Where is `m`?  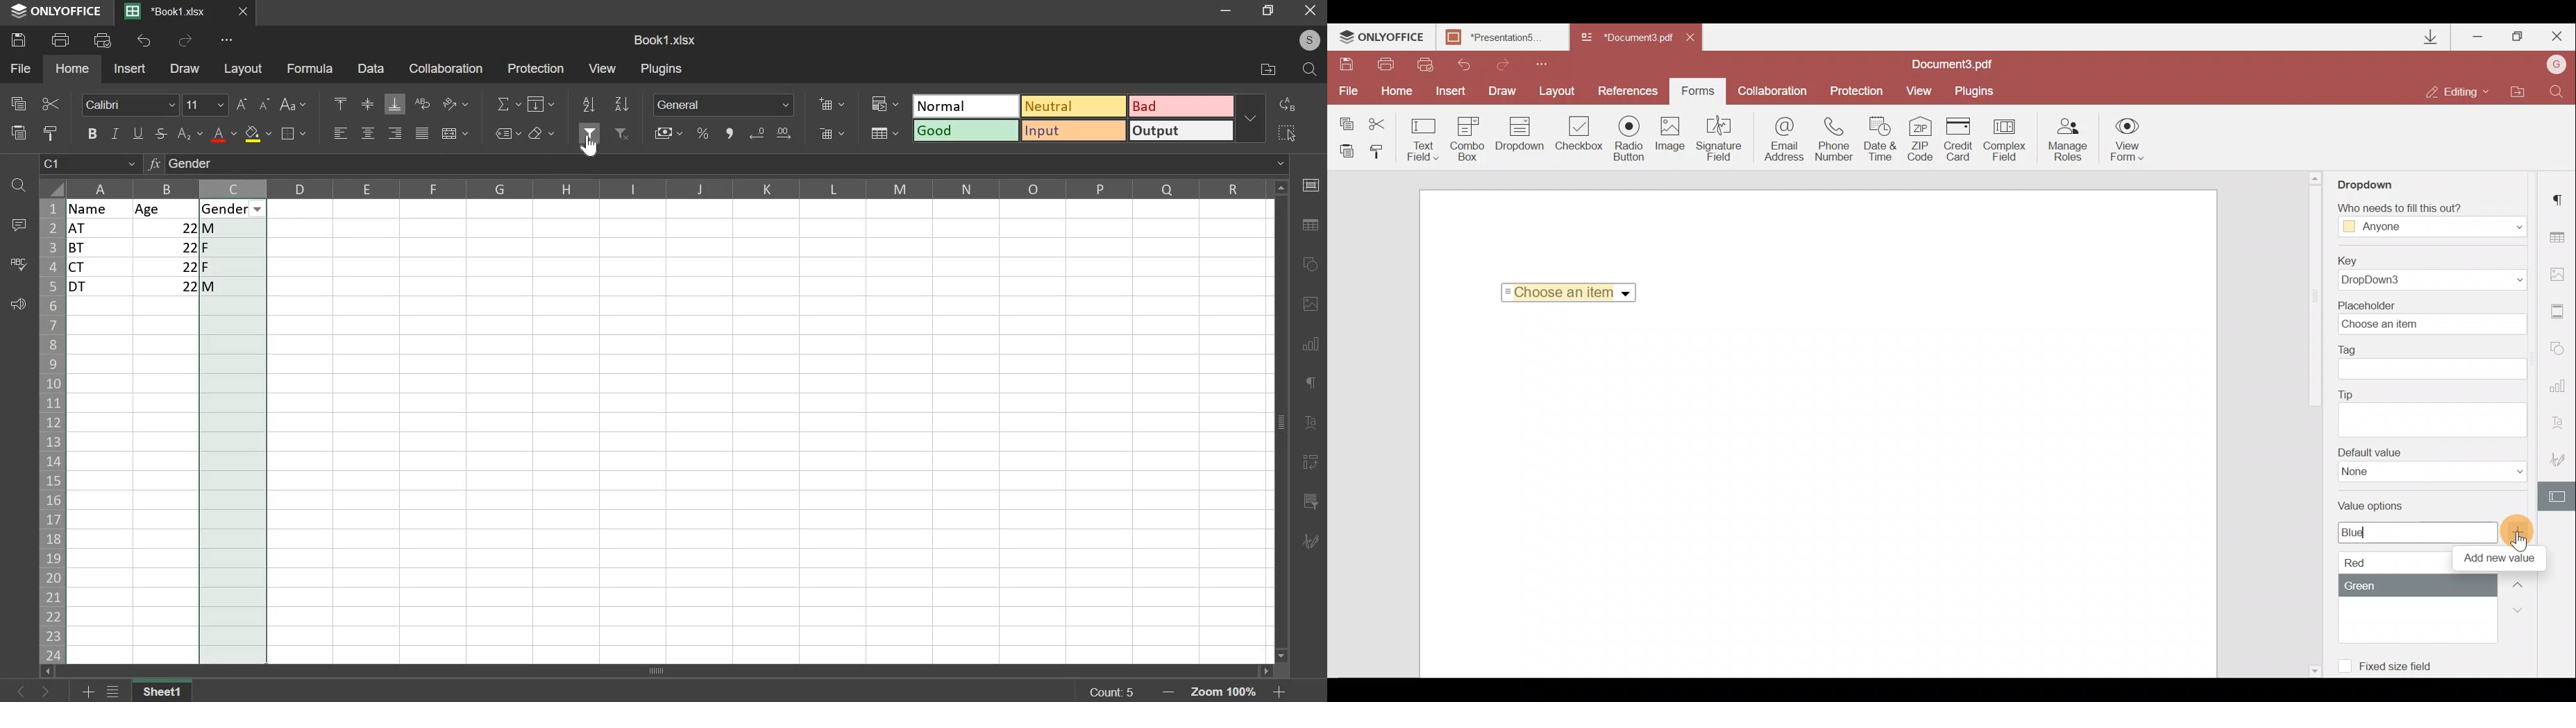 m is located at coordinates (234, 289).